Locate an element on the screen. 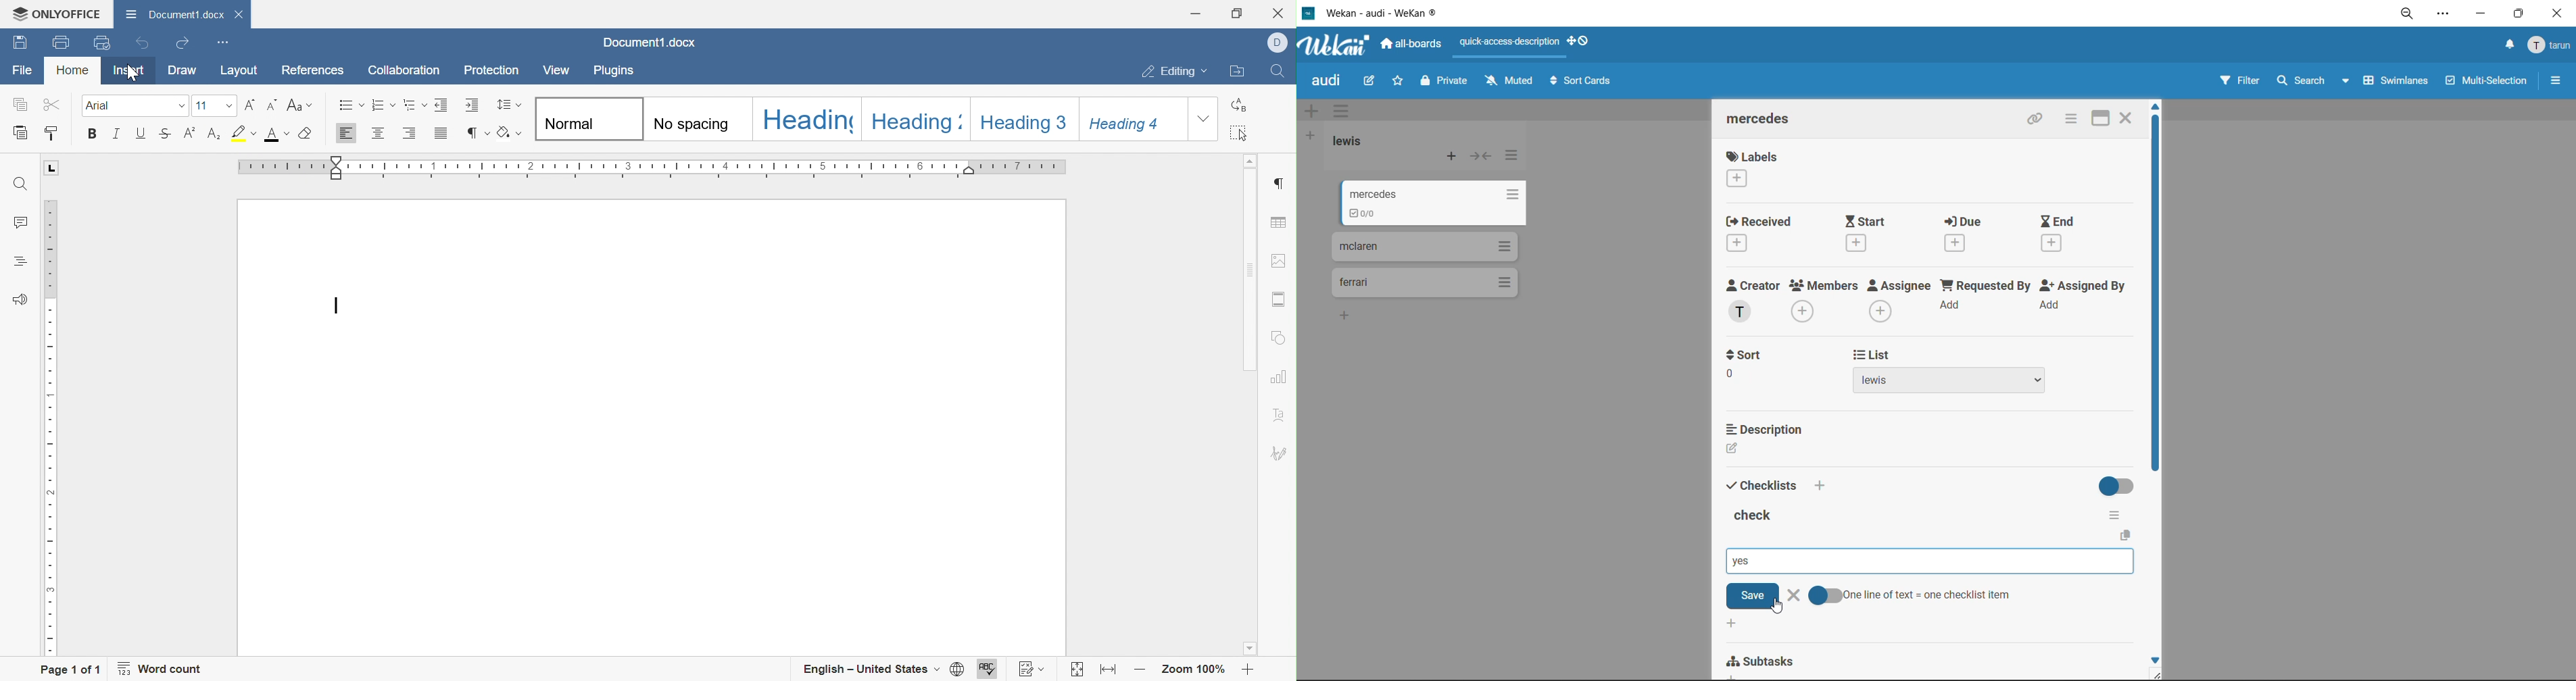  Page 1 of 1 is located at coordinates (71, 669).